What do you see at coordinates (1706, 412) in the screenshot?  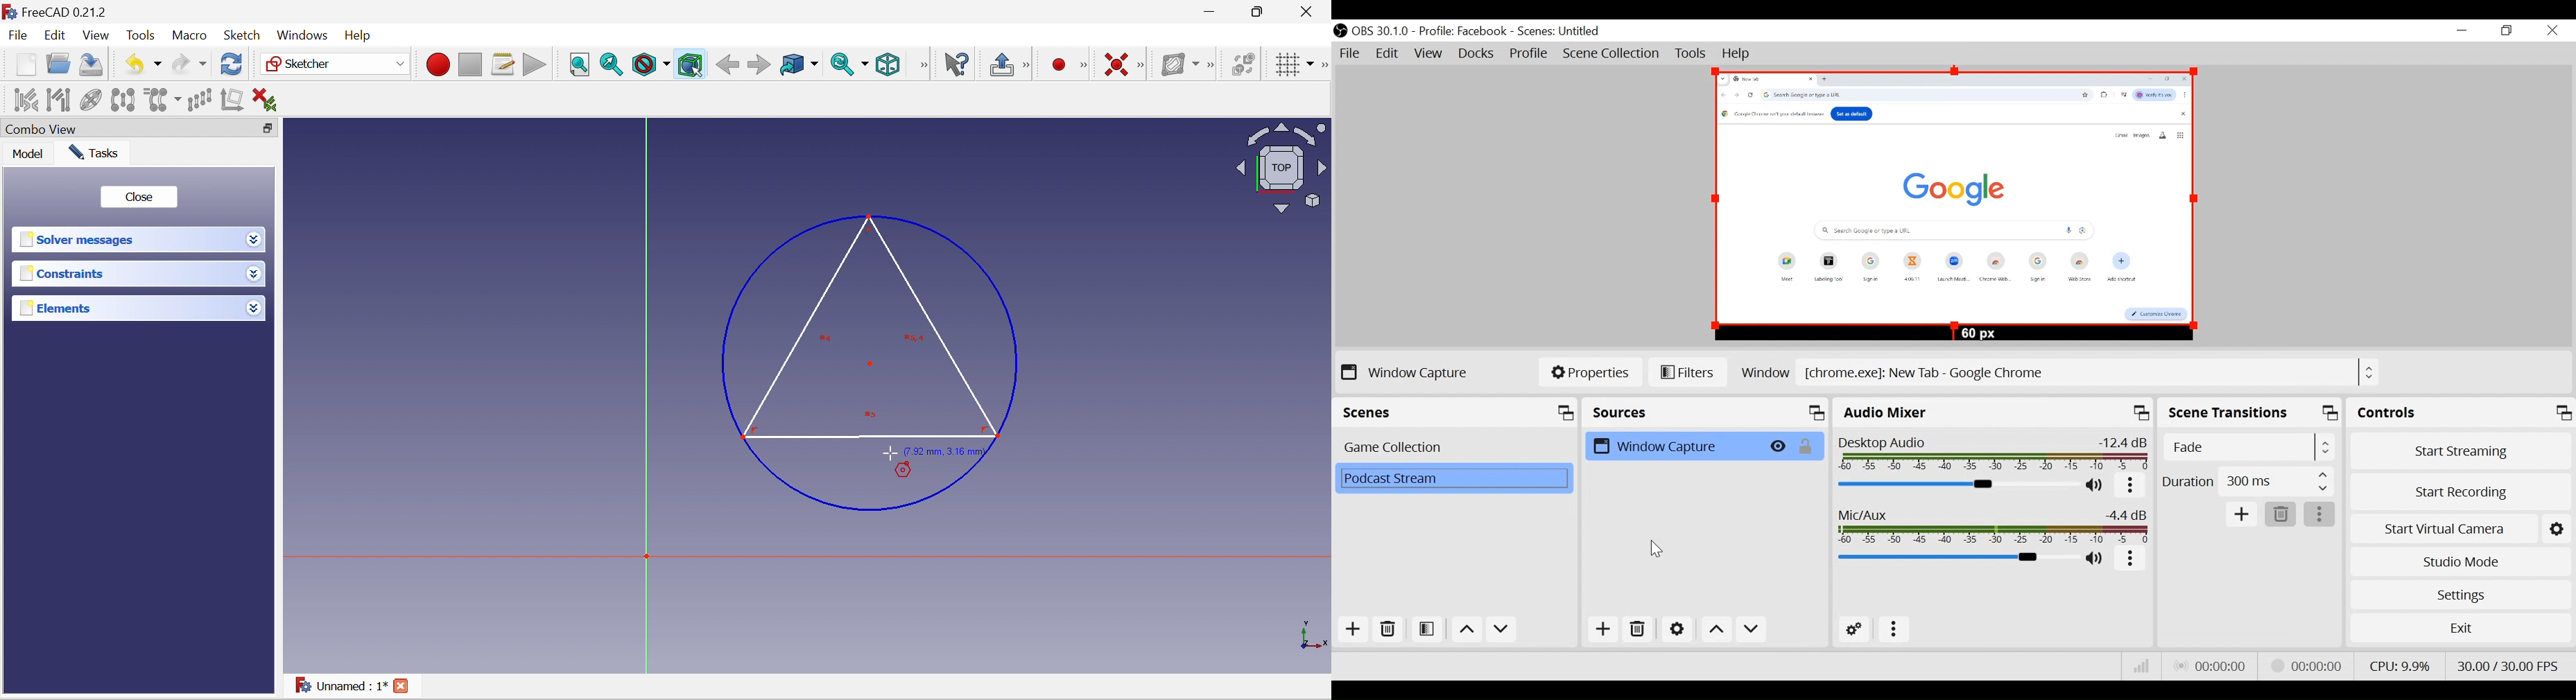 I see `Sources Panel` at bounding box center [1706, 412].